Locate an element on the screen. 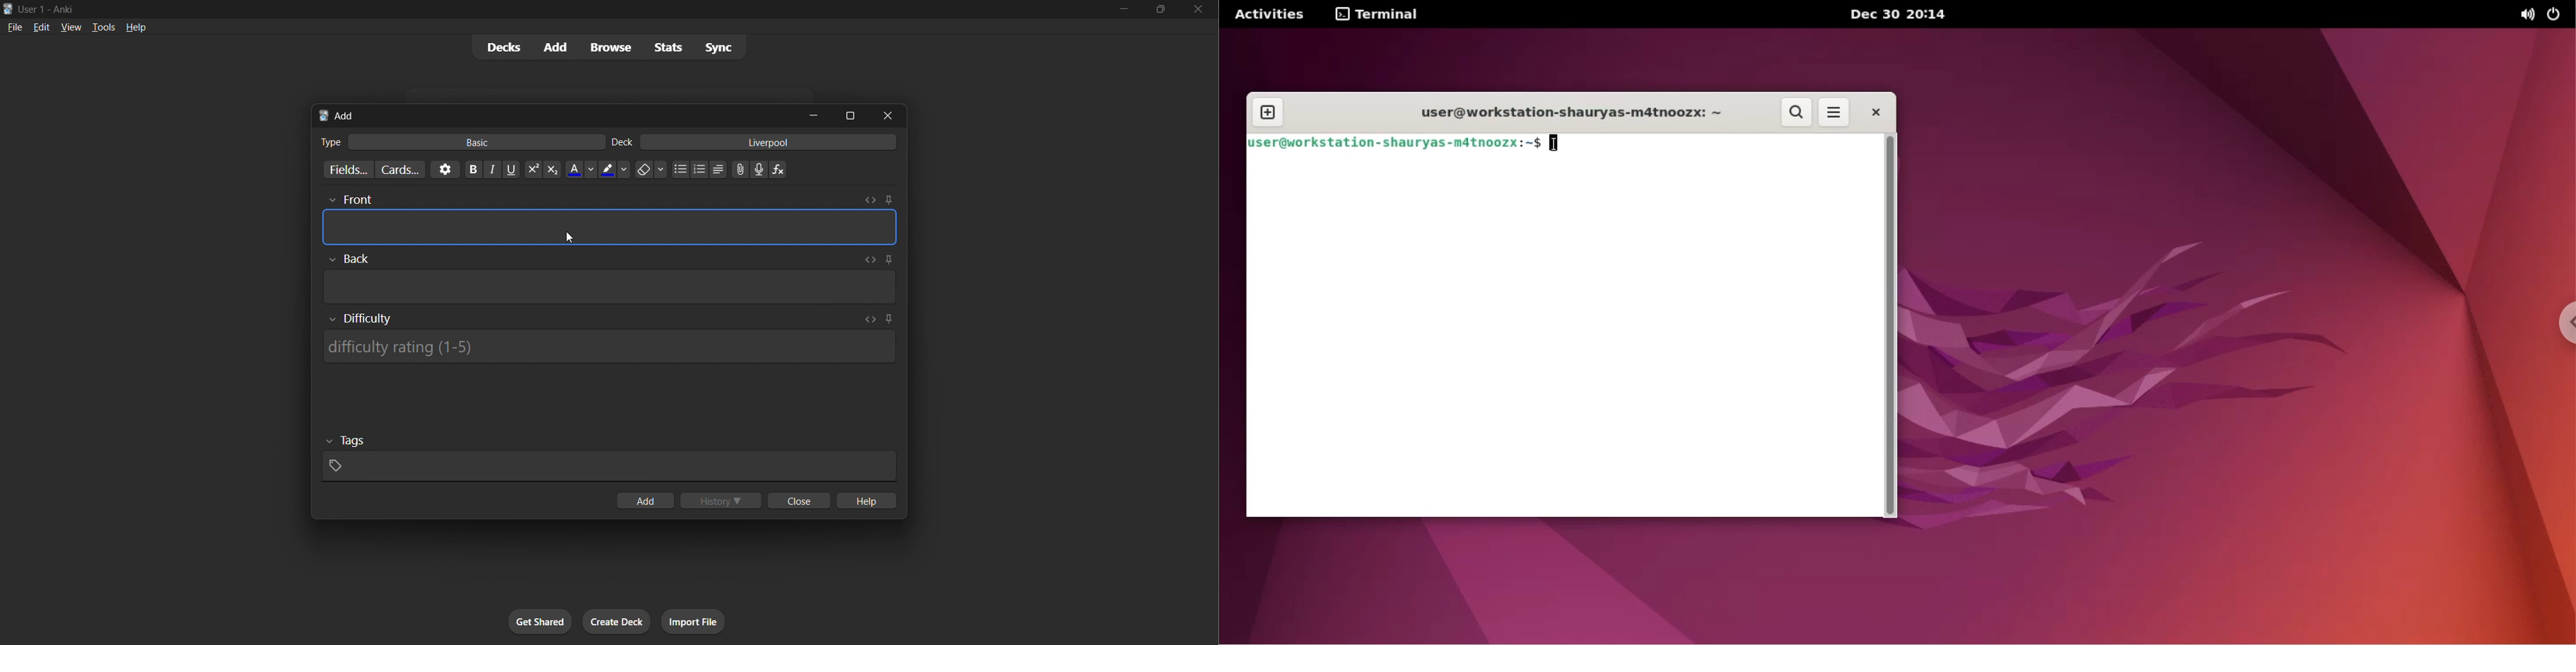 Image resolution: width=2576 pixels, height=672 pixels. options is located at coordinates (445, 170).